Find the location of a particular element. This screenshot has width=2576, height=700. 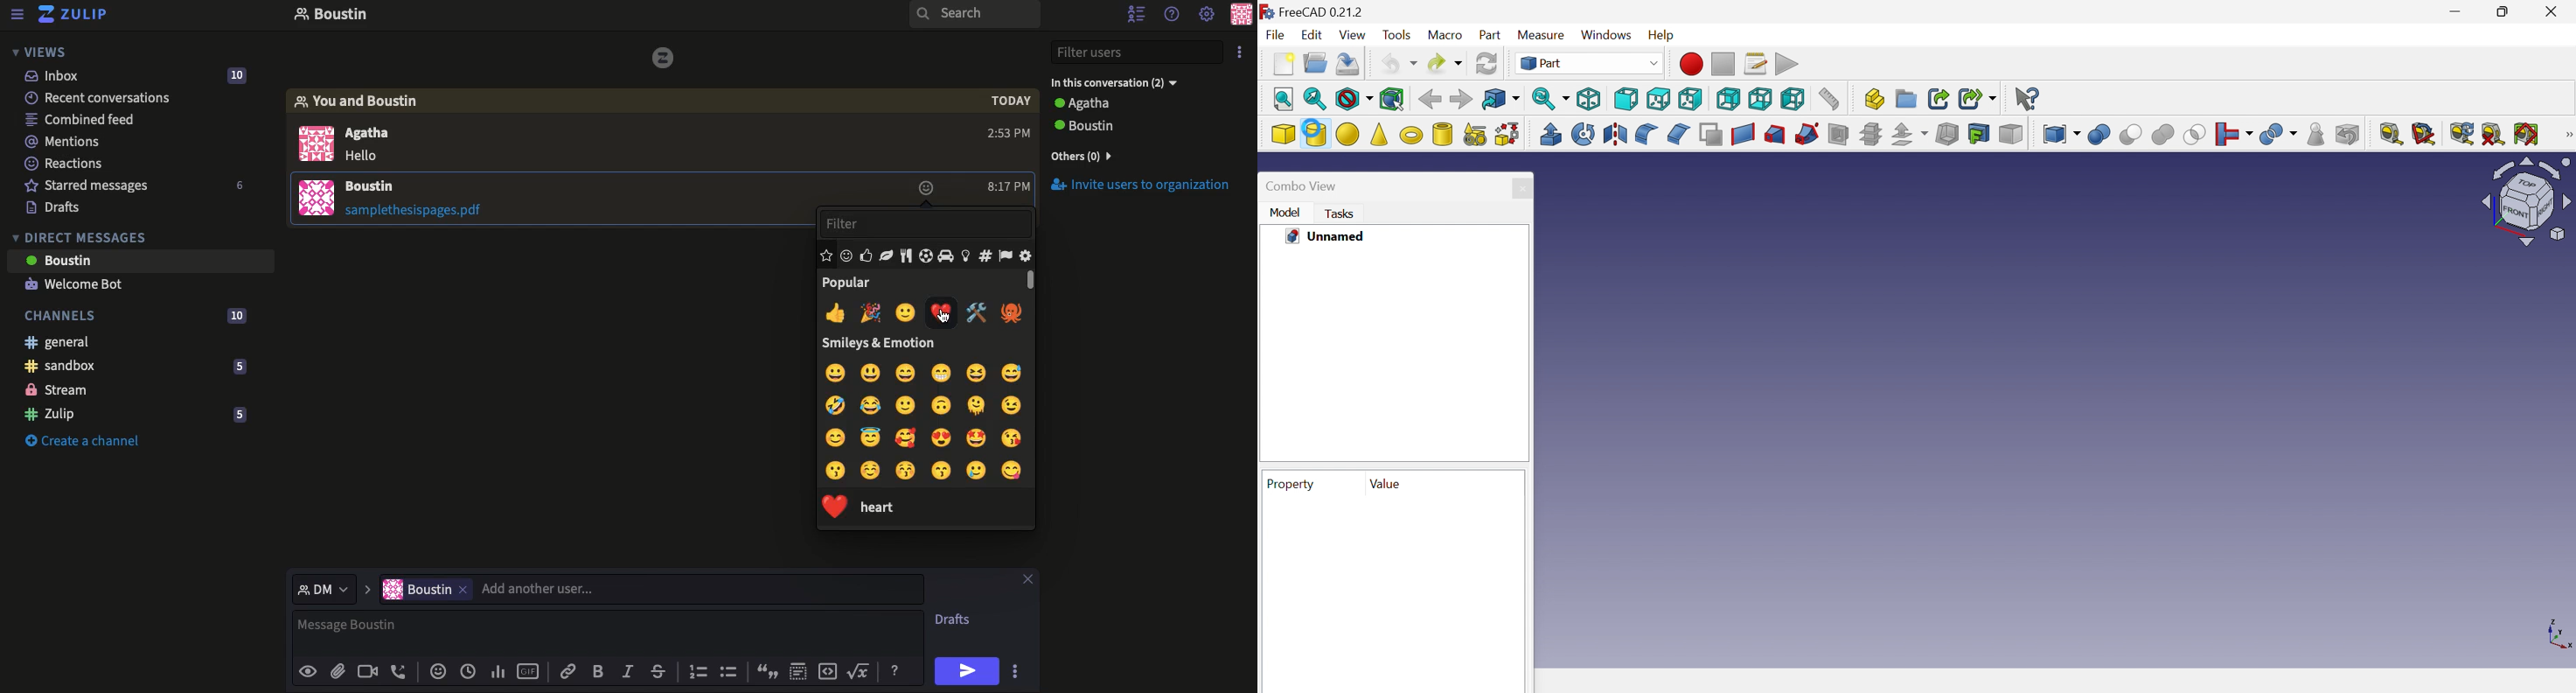

Union is located at coordinates (2194, 136).